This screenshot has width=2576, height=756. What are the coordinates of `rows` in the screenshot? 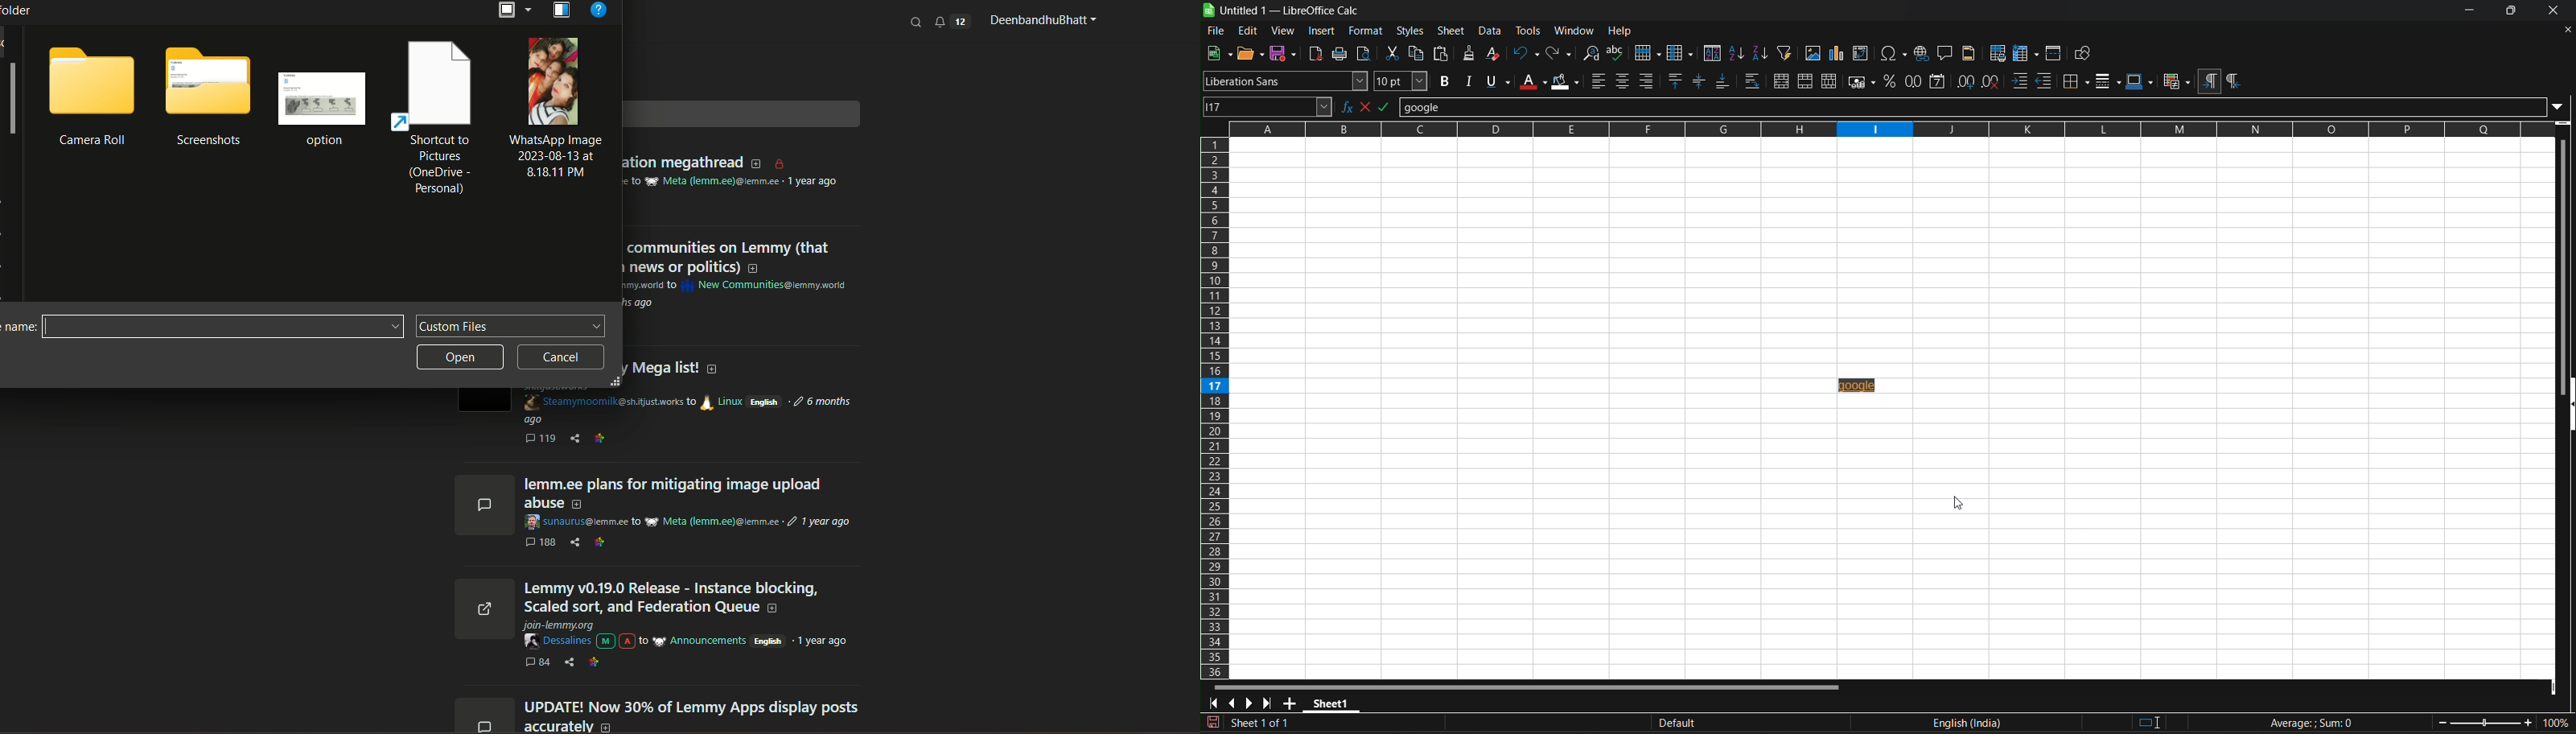 It's located at (1882, 134).